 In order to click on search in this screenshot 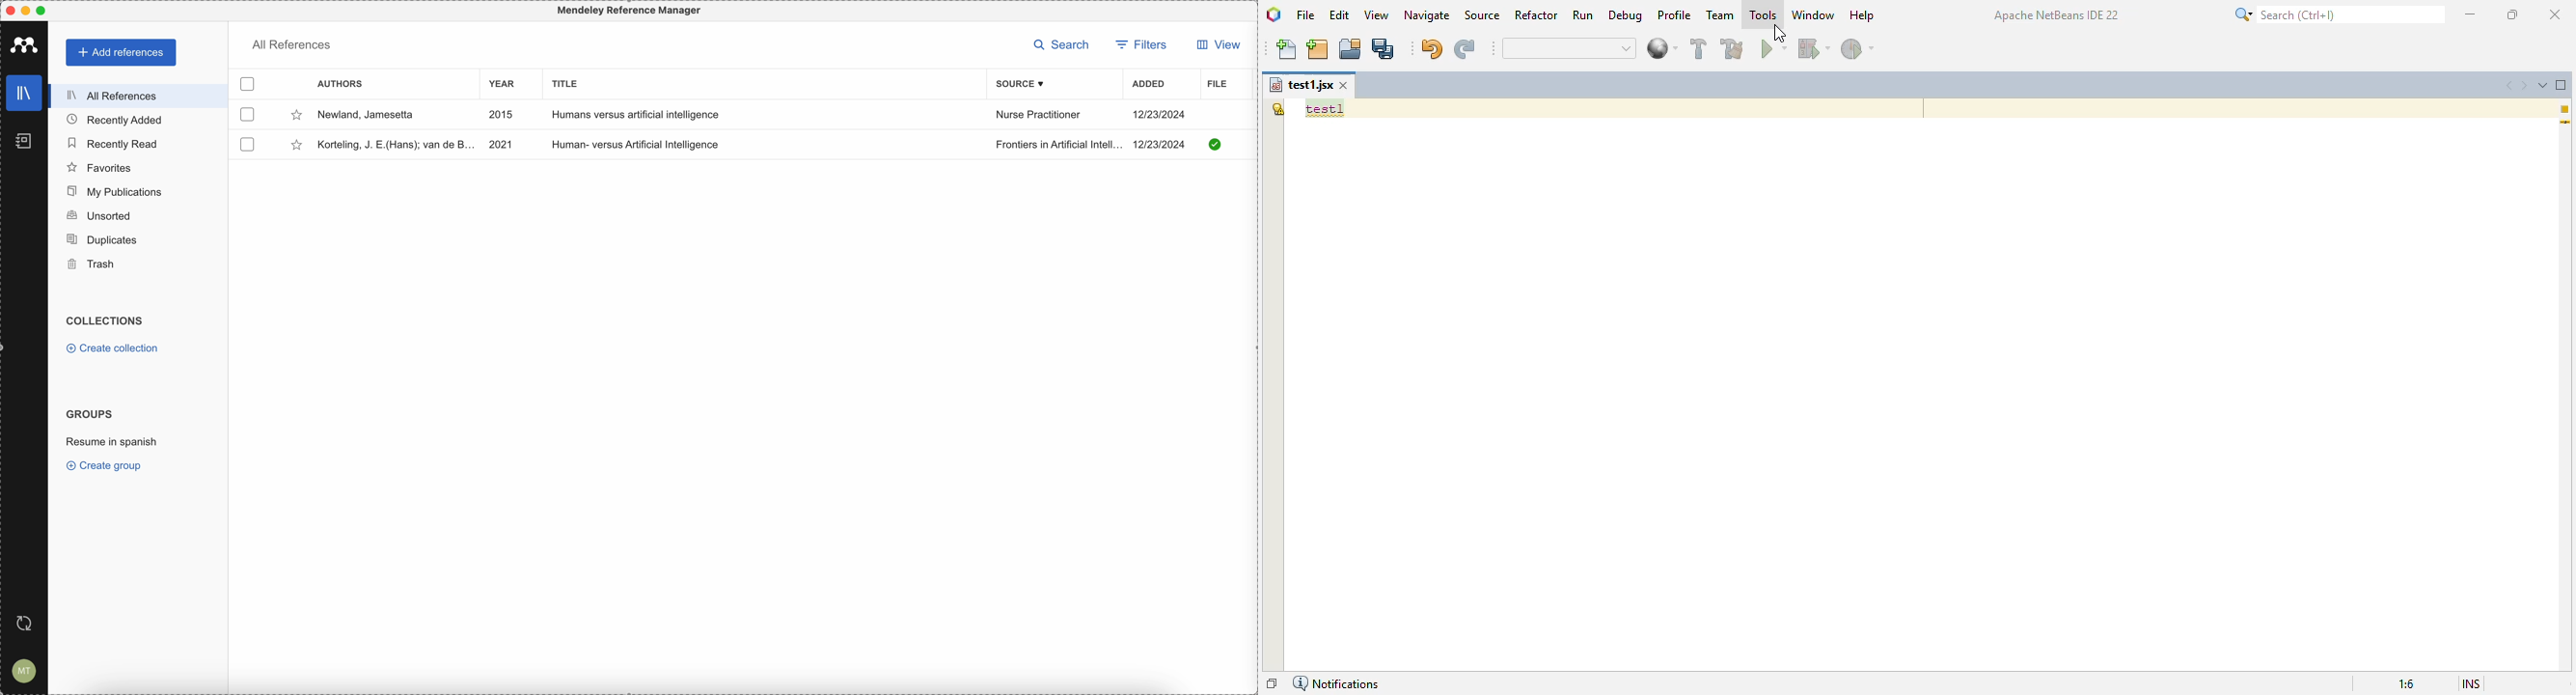, I will do `click(1062, 44)`.